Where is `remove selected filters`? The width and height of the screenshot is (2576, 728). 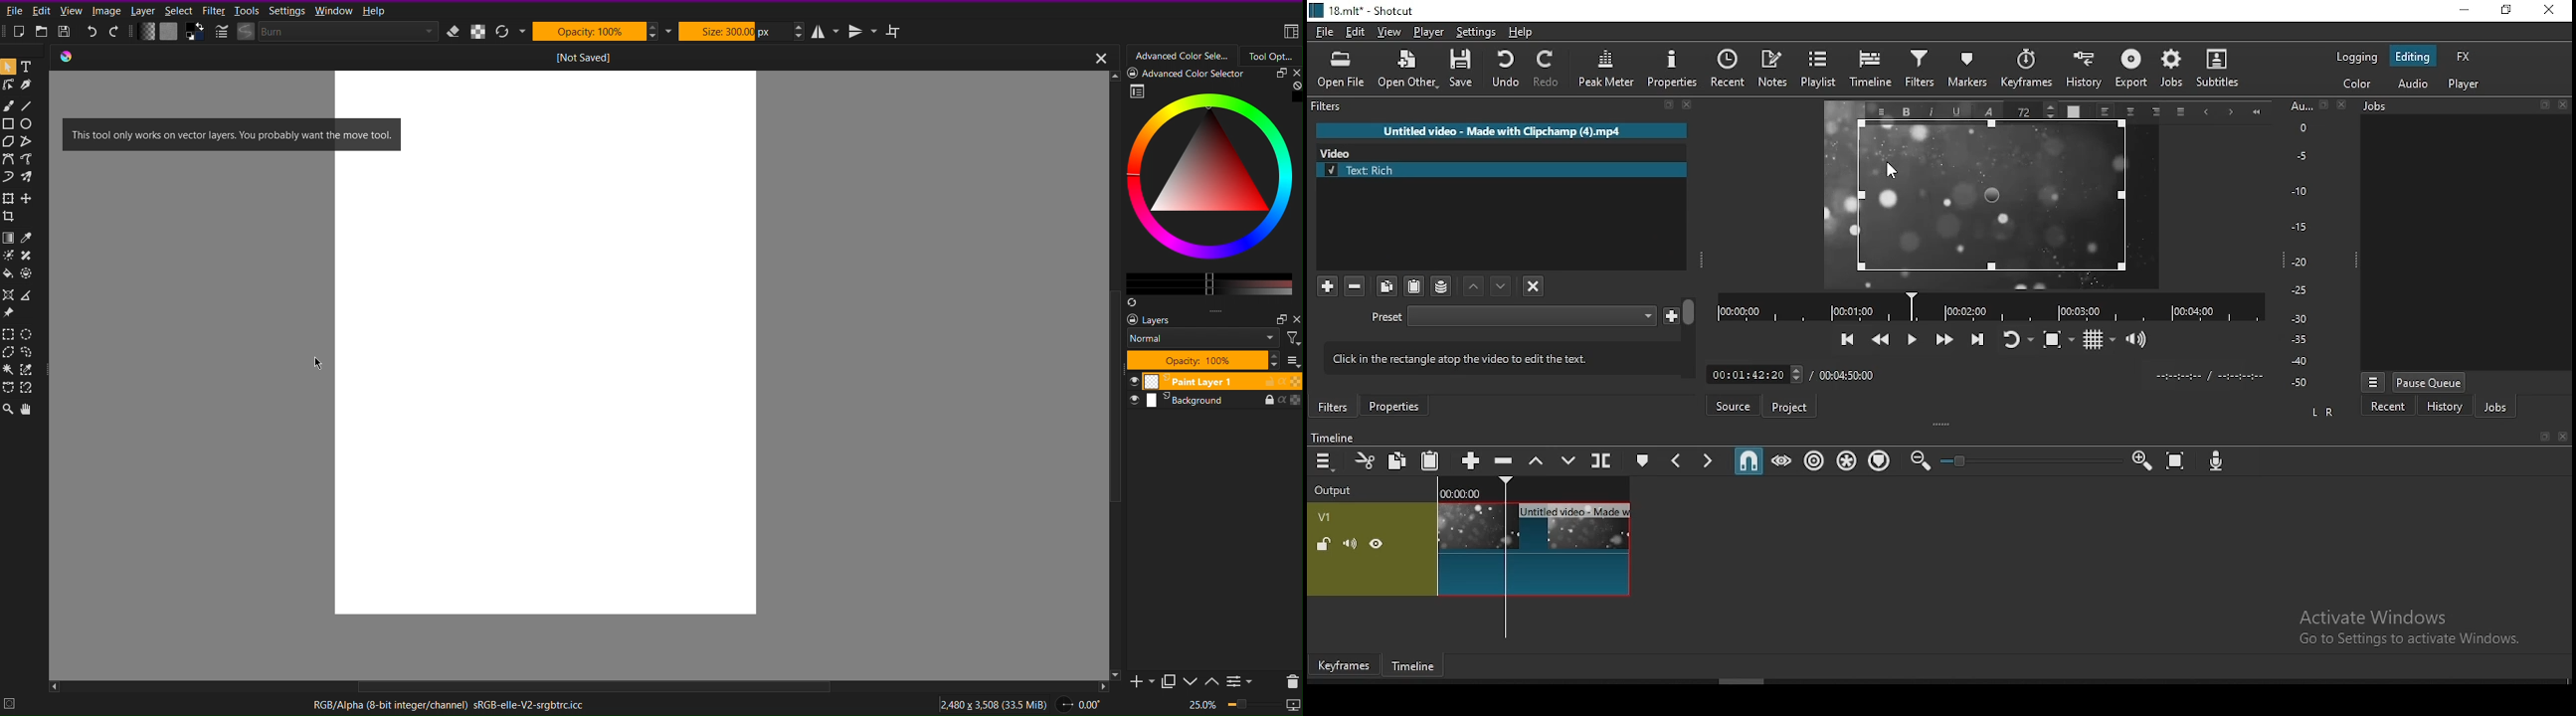 remove selected filters is located at coordinates (1356, 287).